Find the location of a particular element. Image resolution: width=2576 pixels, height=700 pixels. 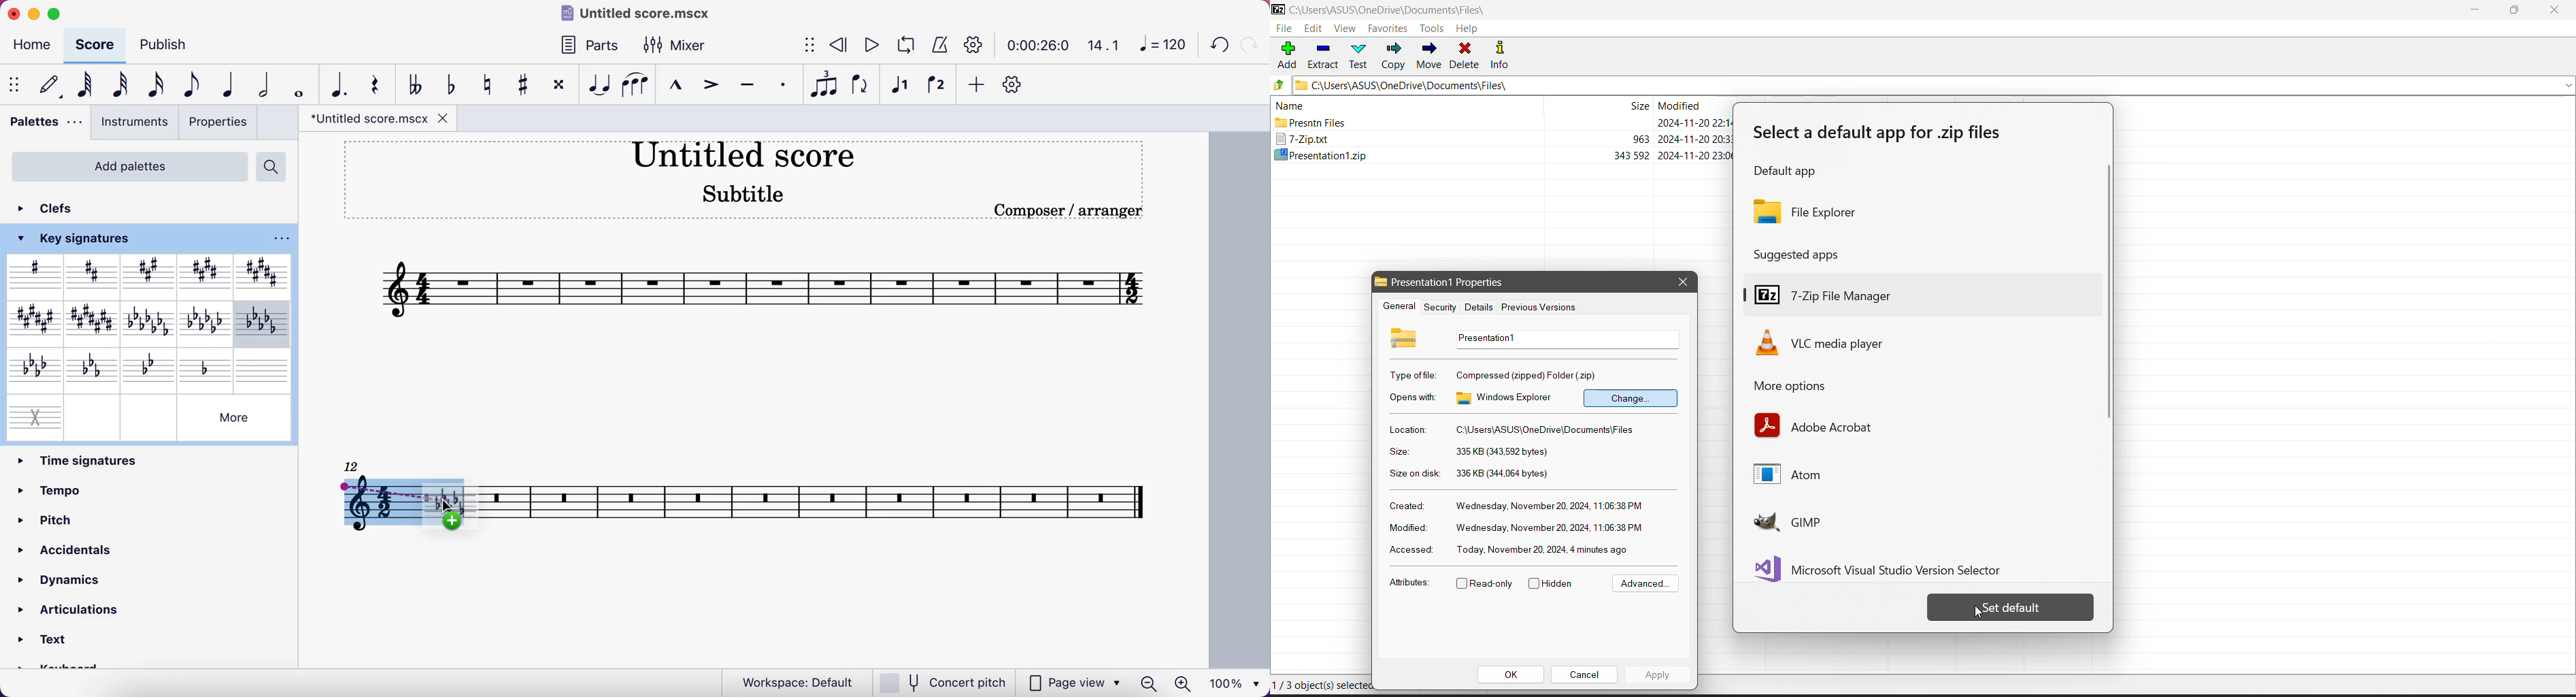

Created is located at coordinates (1405, 505).